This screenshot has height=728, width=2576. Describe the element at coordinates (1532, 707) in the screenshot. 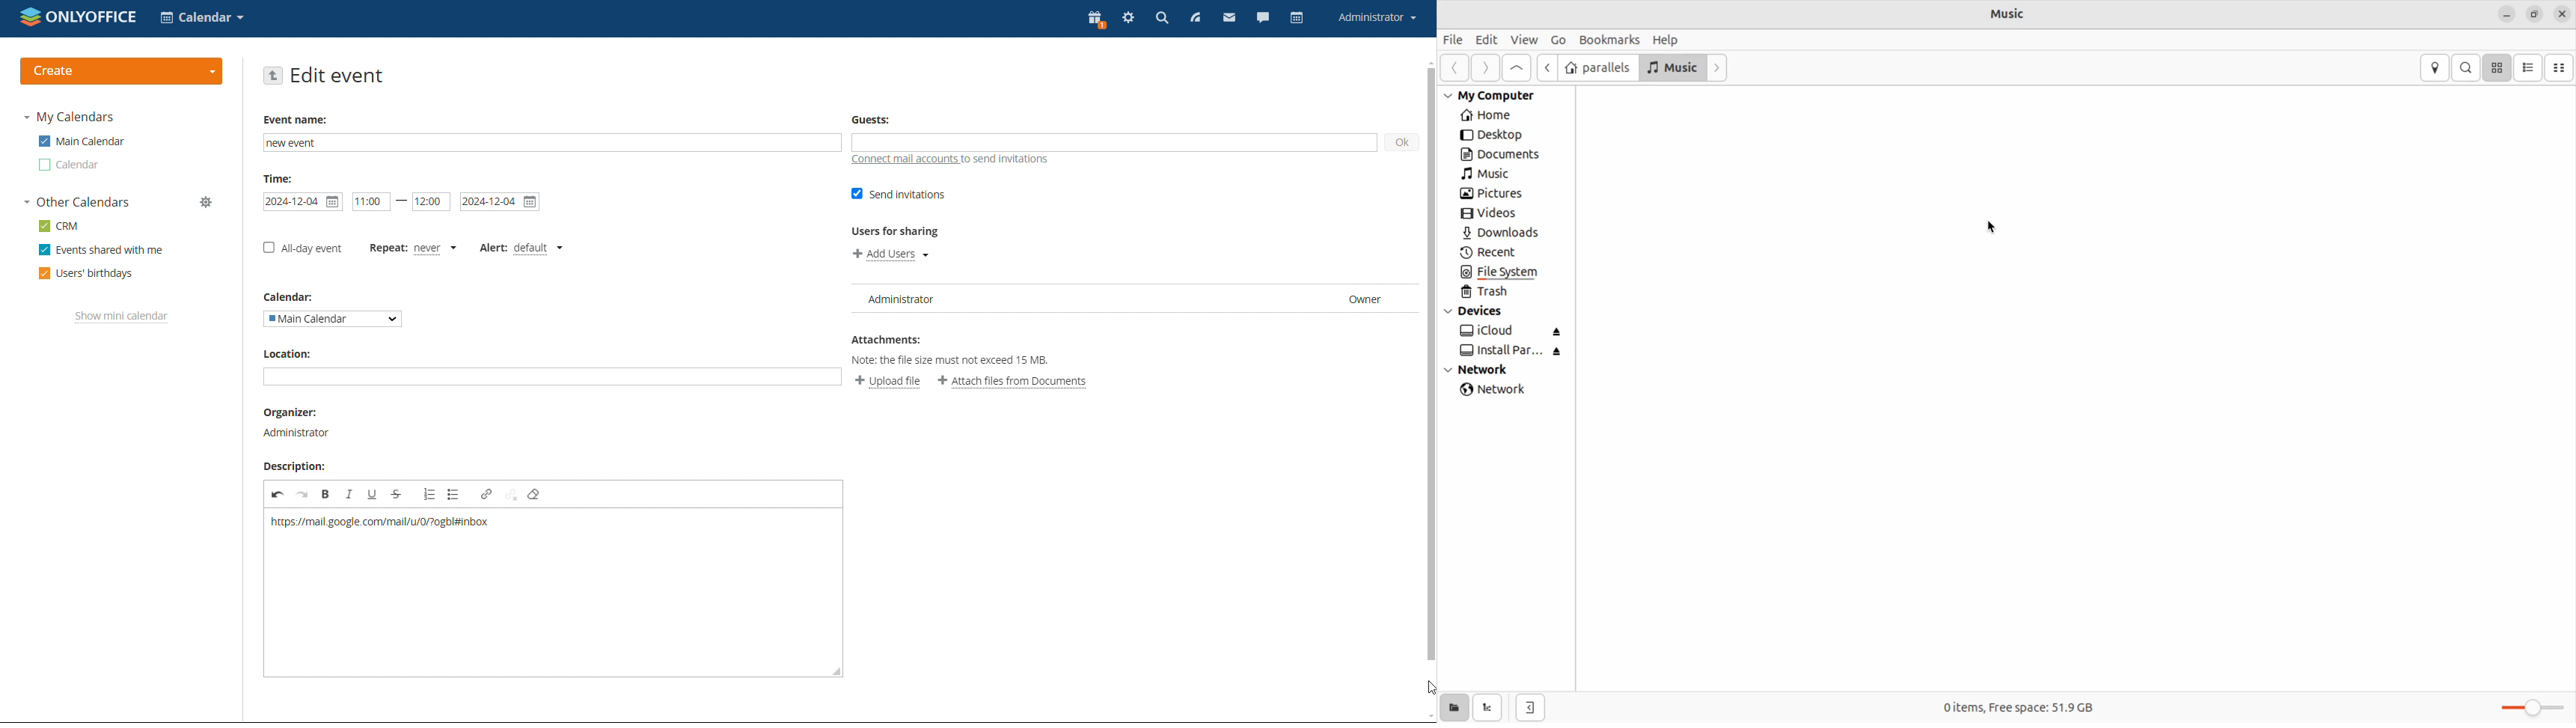

I see `view side bar` at that location.